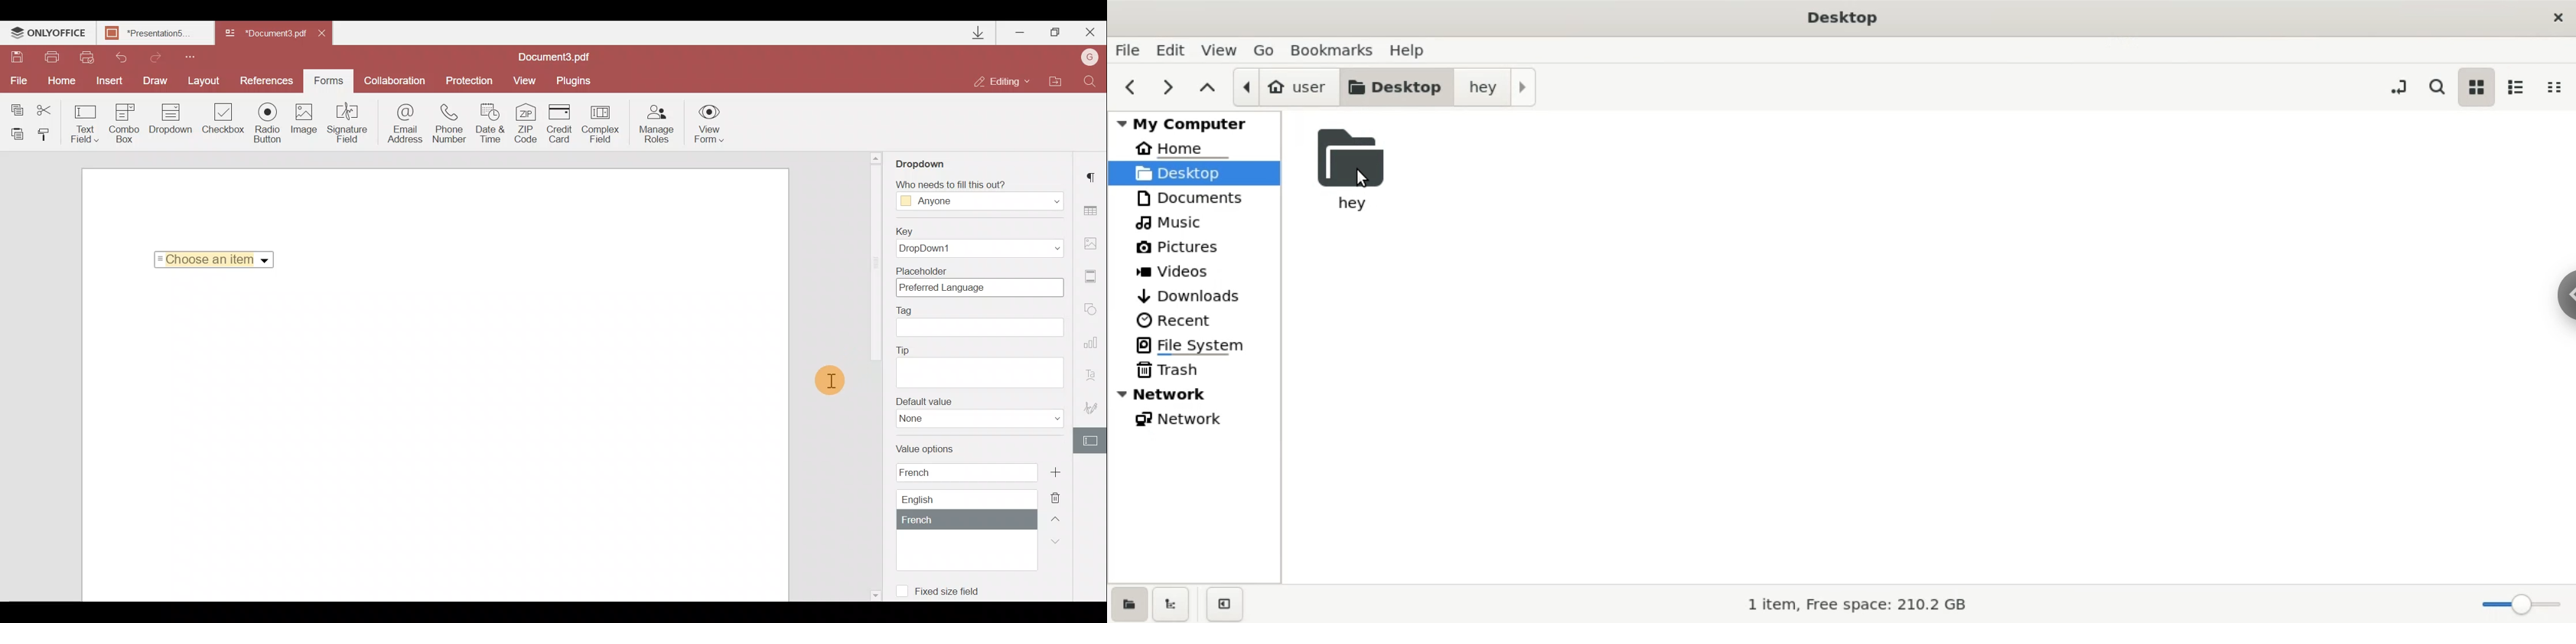 The height and width of the screenshot is (644, 2576). I want to click on Insert, so click(107, 78).